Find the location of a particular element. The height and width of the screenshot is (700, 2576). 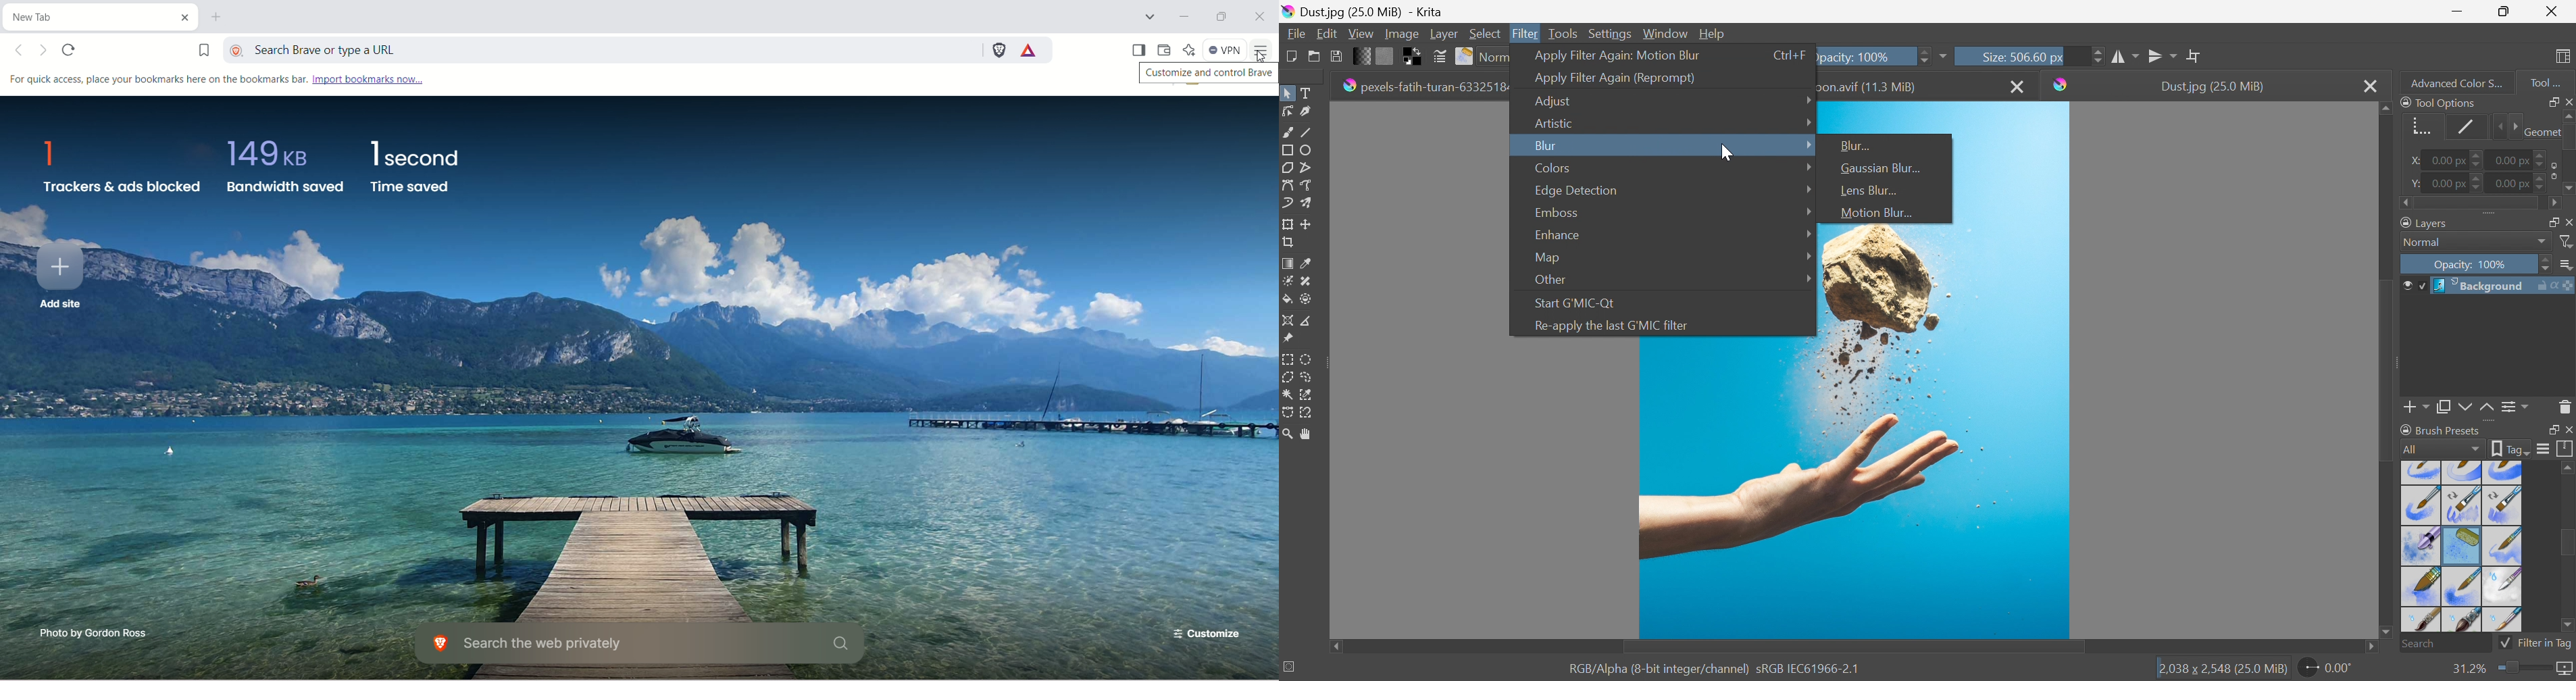

Types of brush is located at coordinates (2459, 545).